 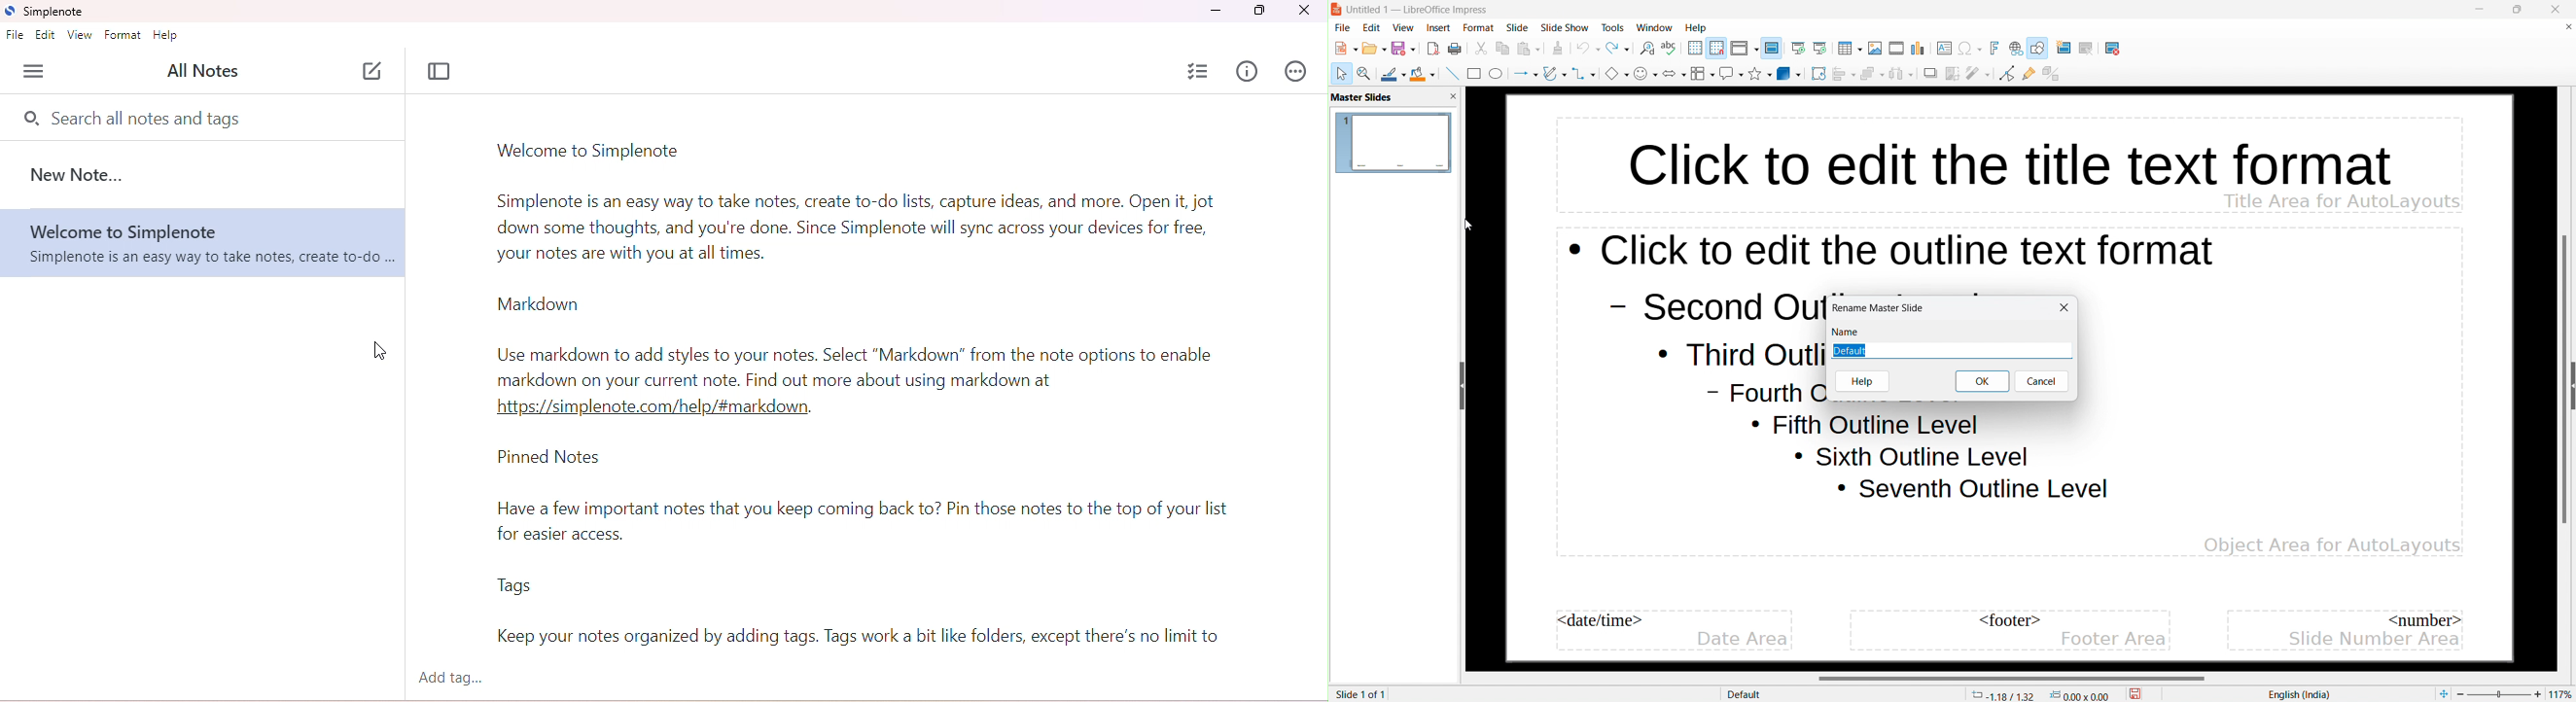 I want to click on symbol shapes, so click(x=1646, y=73).